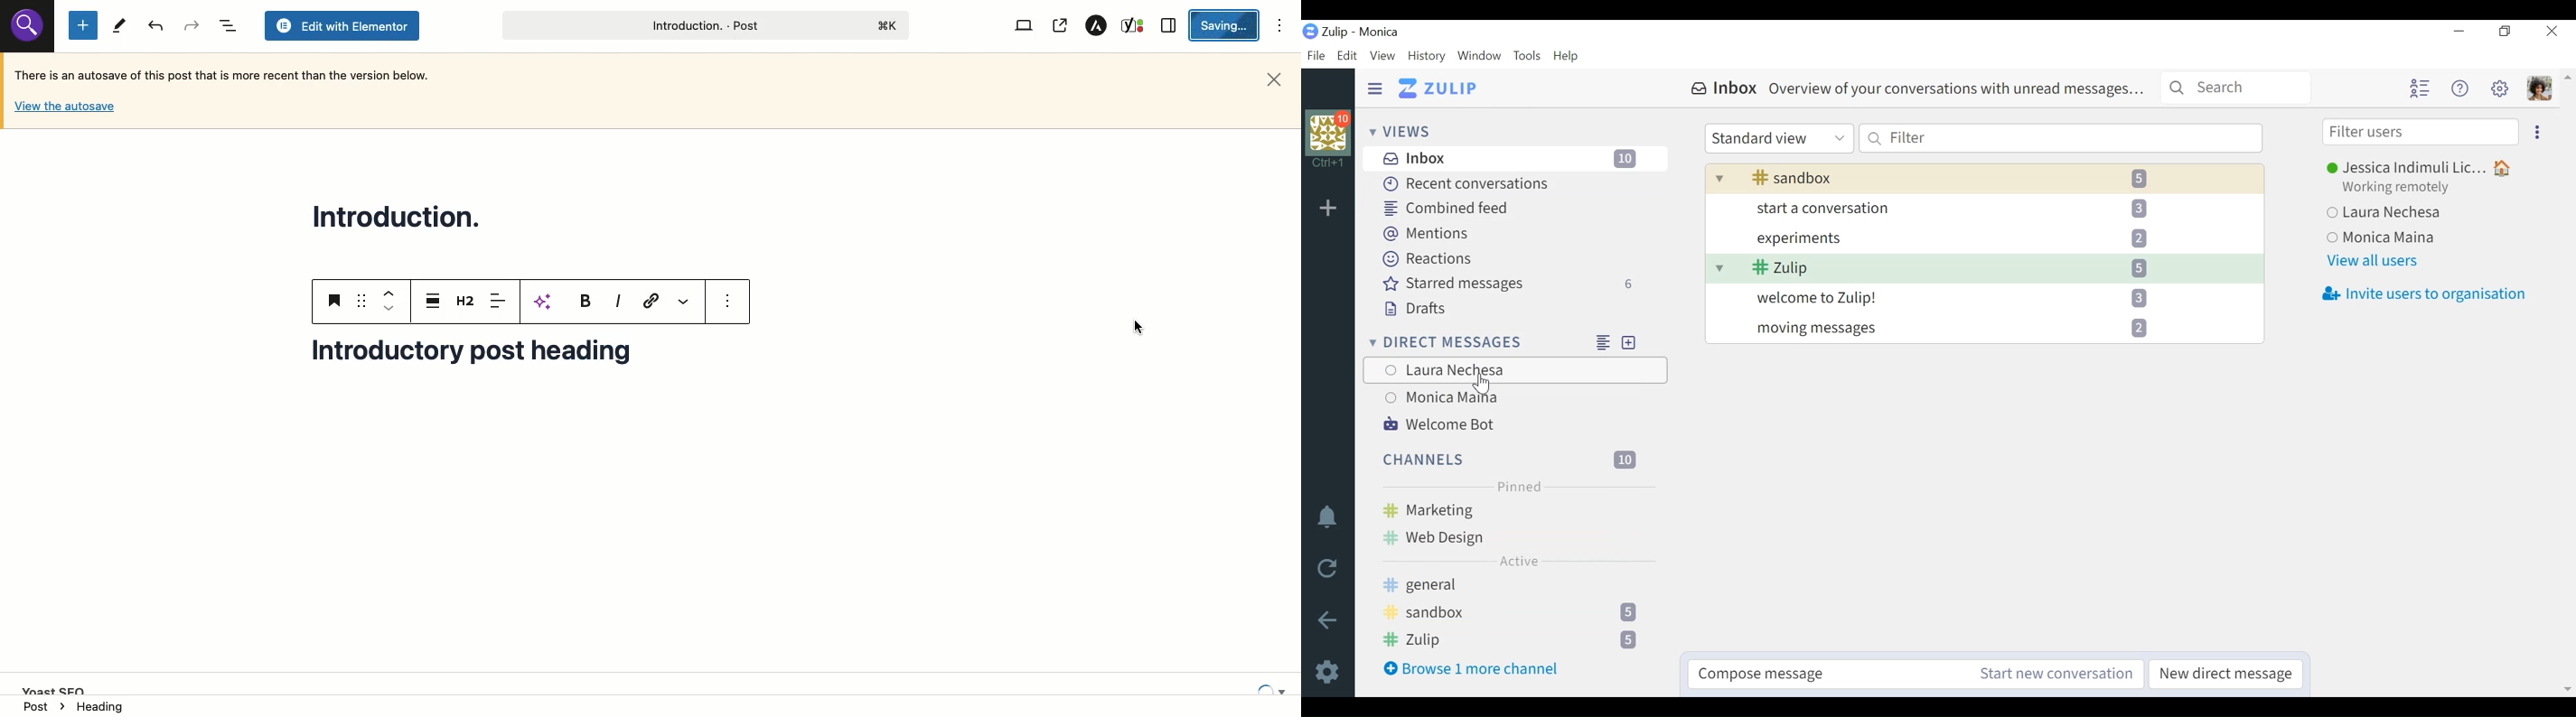  I want to click on Introductory post heading, so click(485, 360).